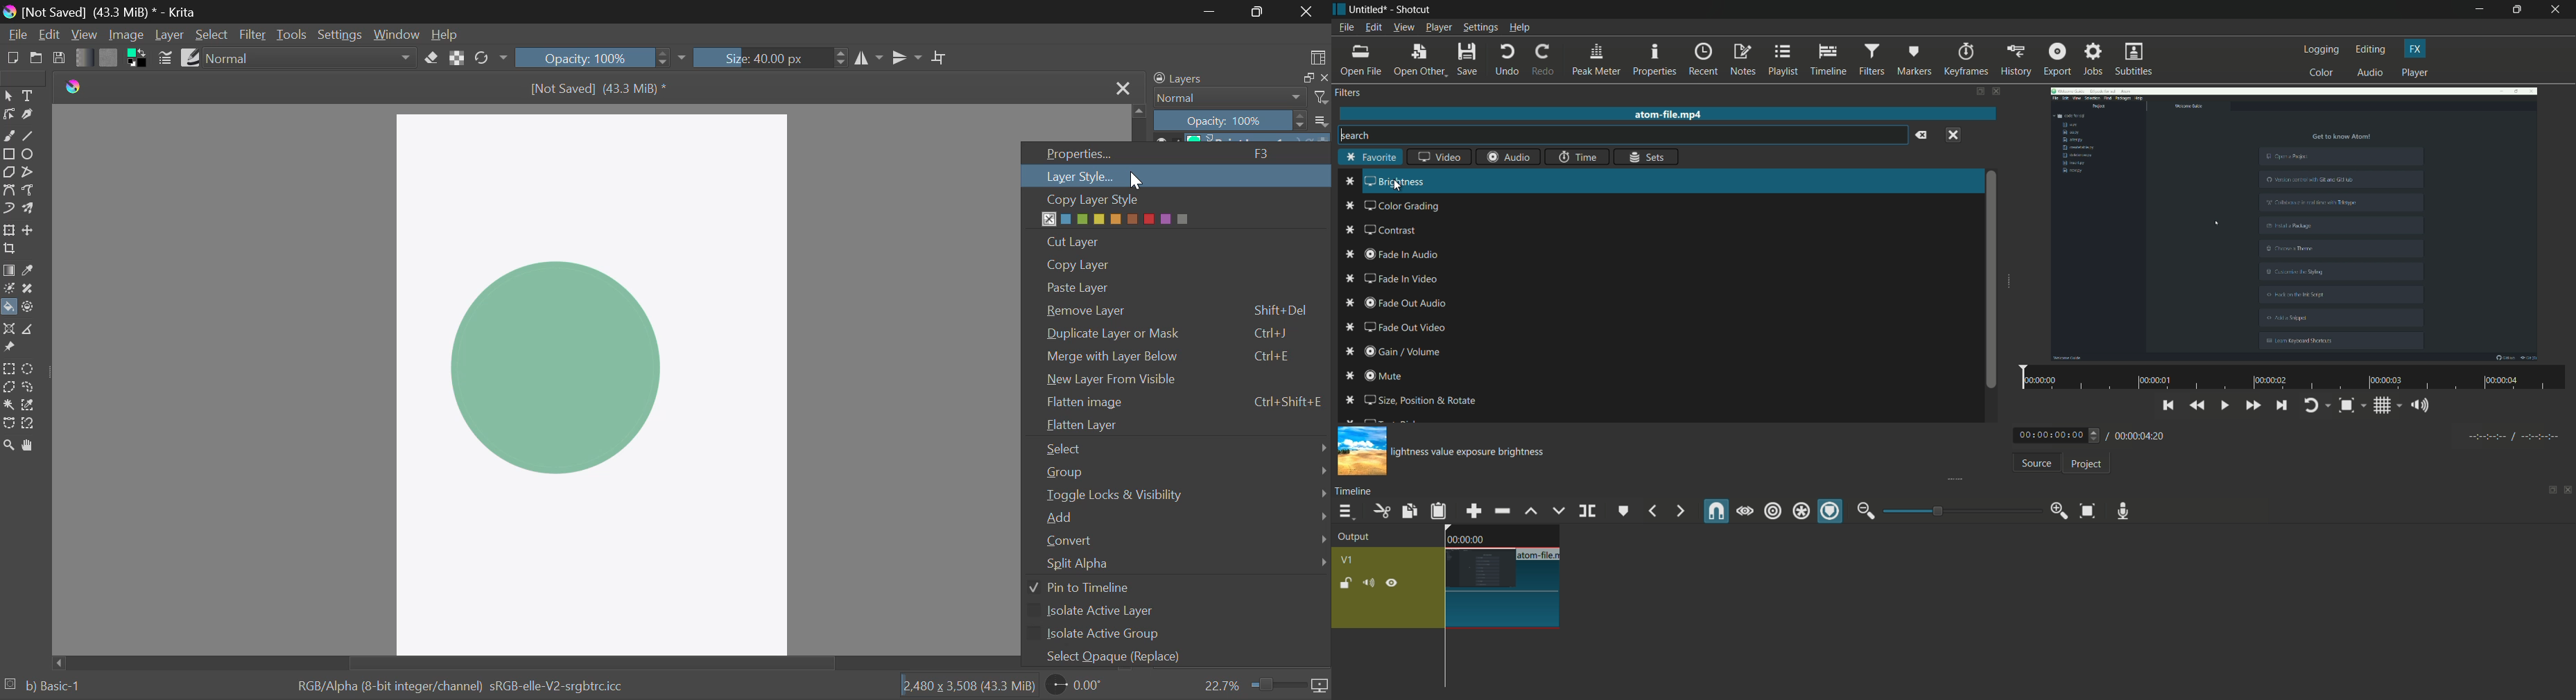  I want to click on view menu, so click(1403, 27).